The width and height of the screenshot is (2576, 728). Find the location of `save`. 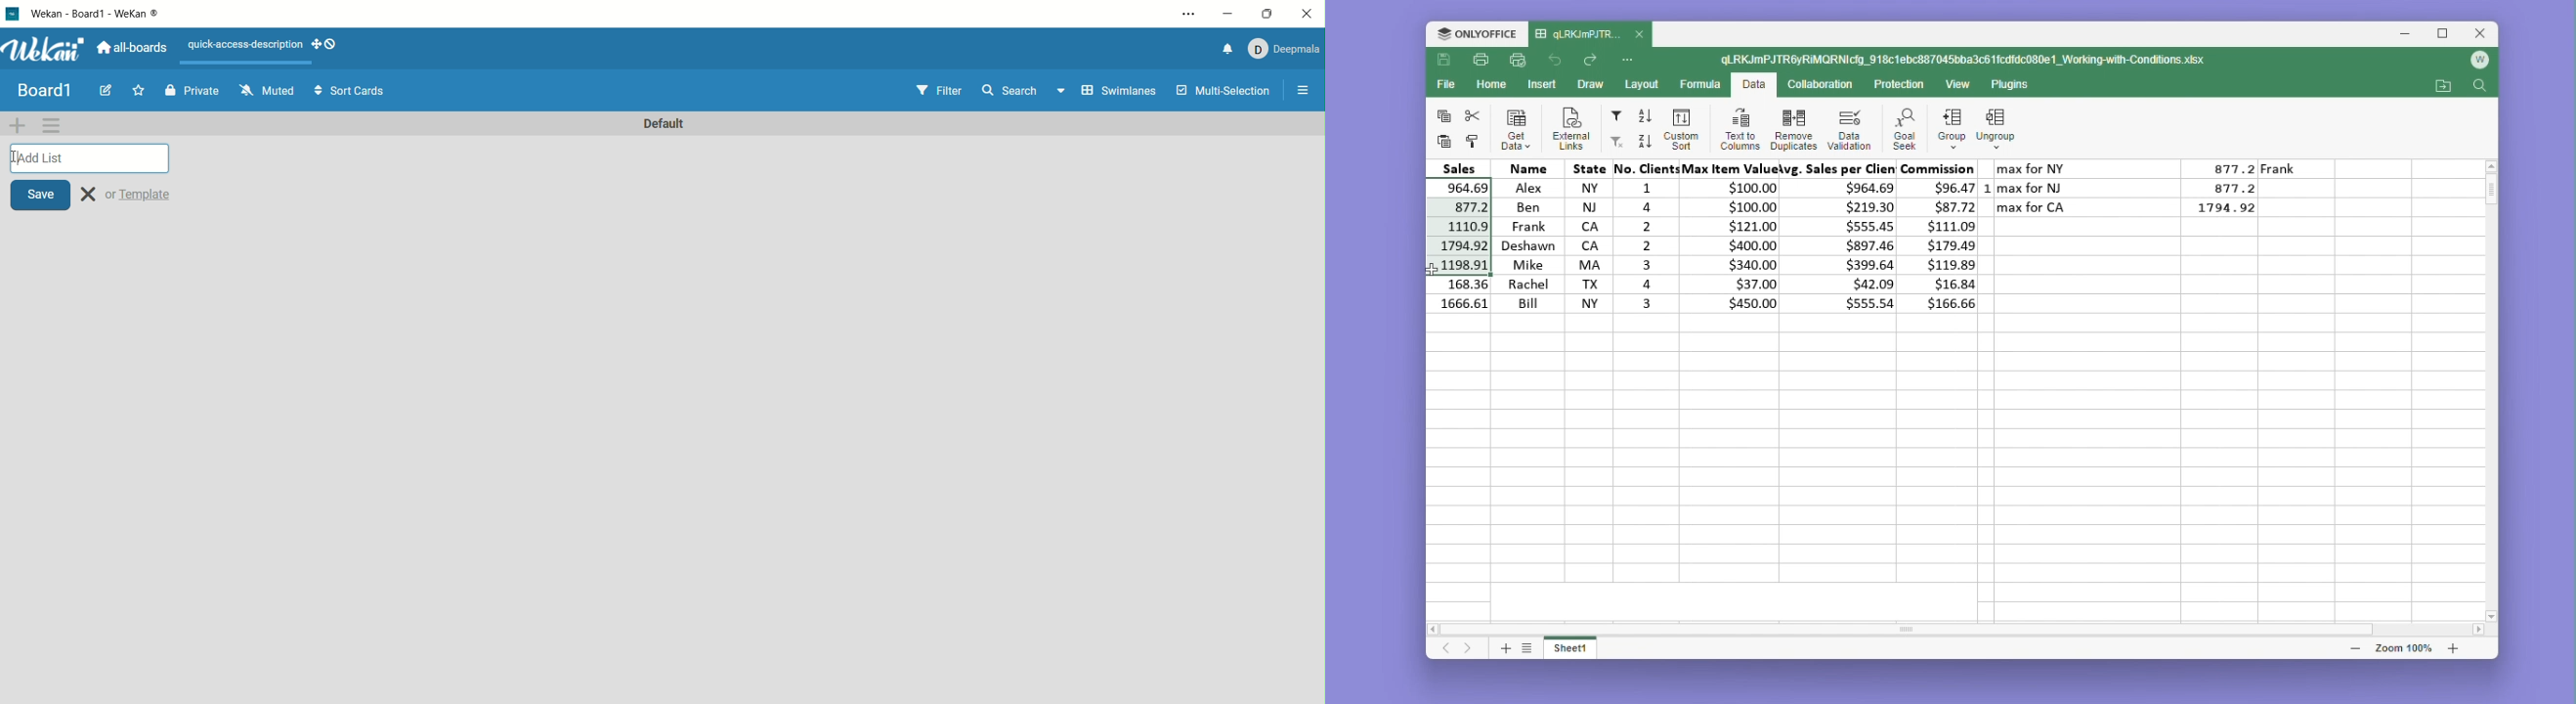

save is located at coordinates (42, 194).